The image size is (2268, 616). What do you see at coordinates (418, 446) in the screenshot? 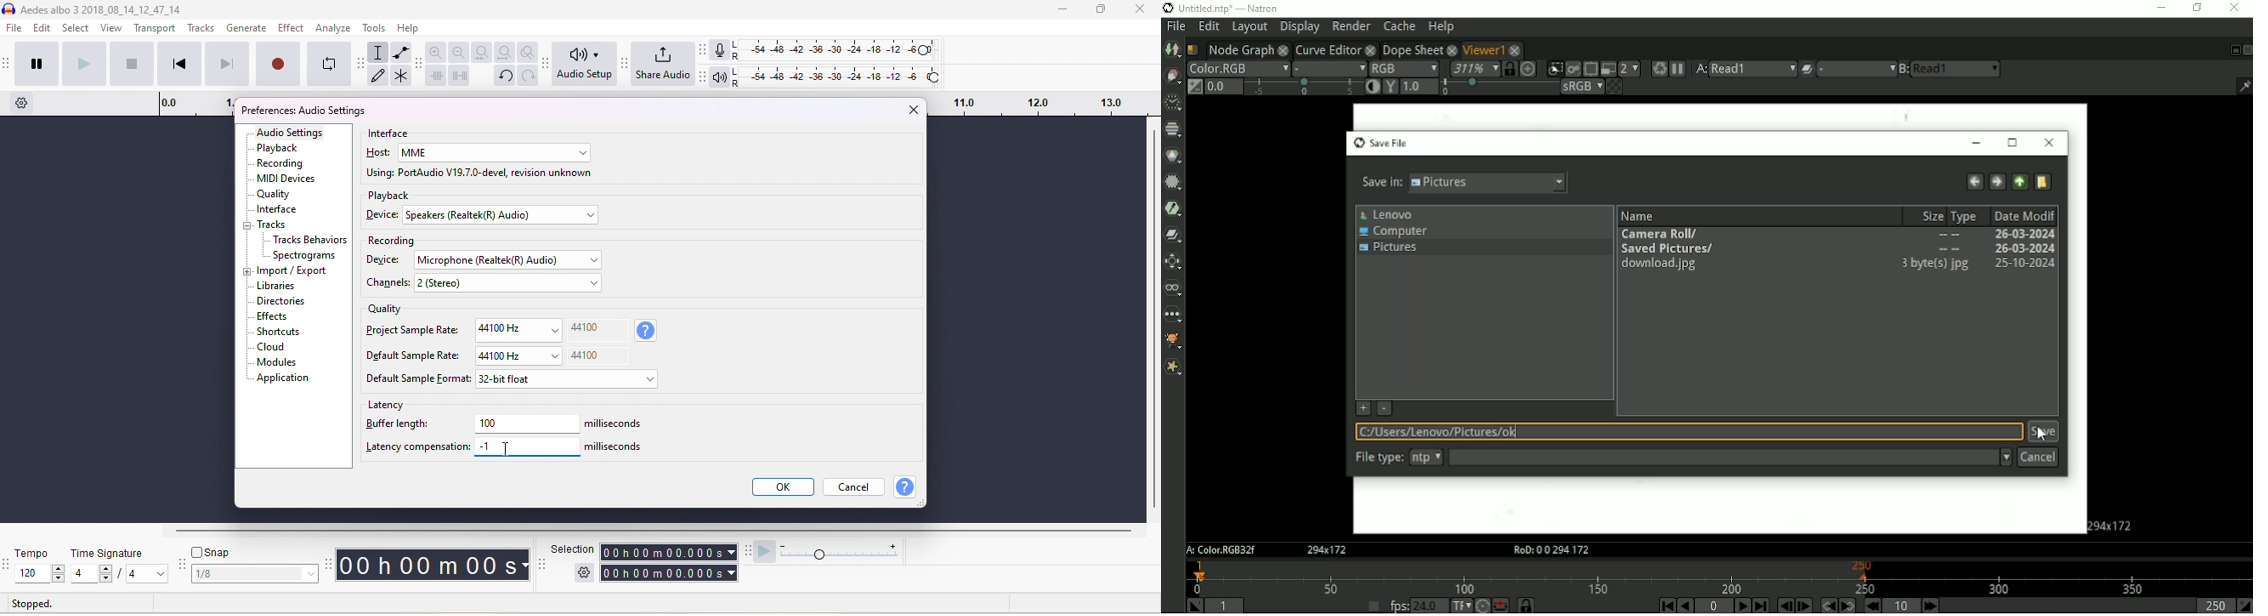
I see `latency compensation` at bounding box center [418, 446].